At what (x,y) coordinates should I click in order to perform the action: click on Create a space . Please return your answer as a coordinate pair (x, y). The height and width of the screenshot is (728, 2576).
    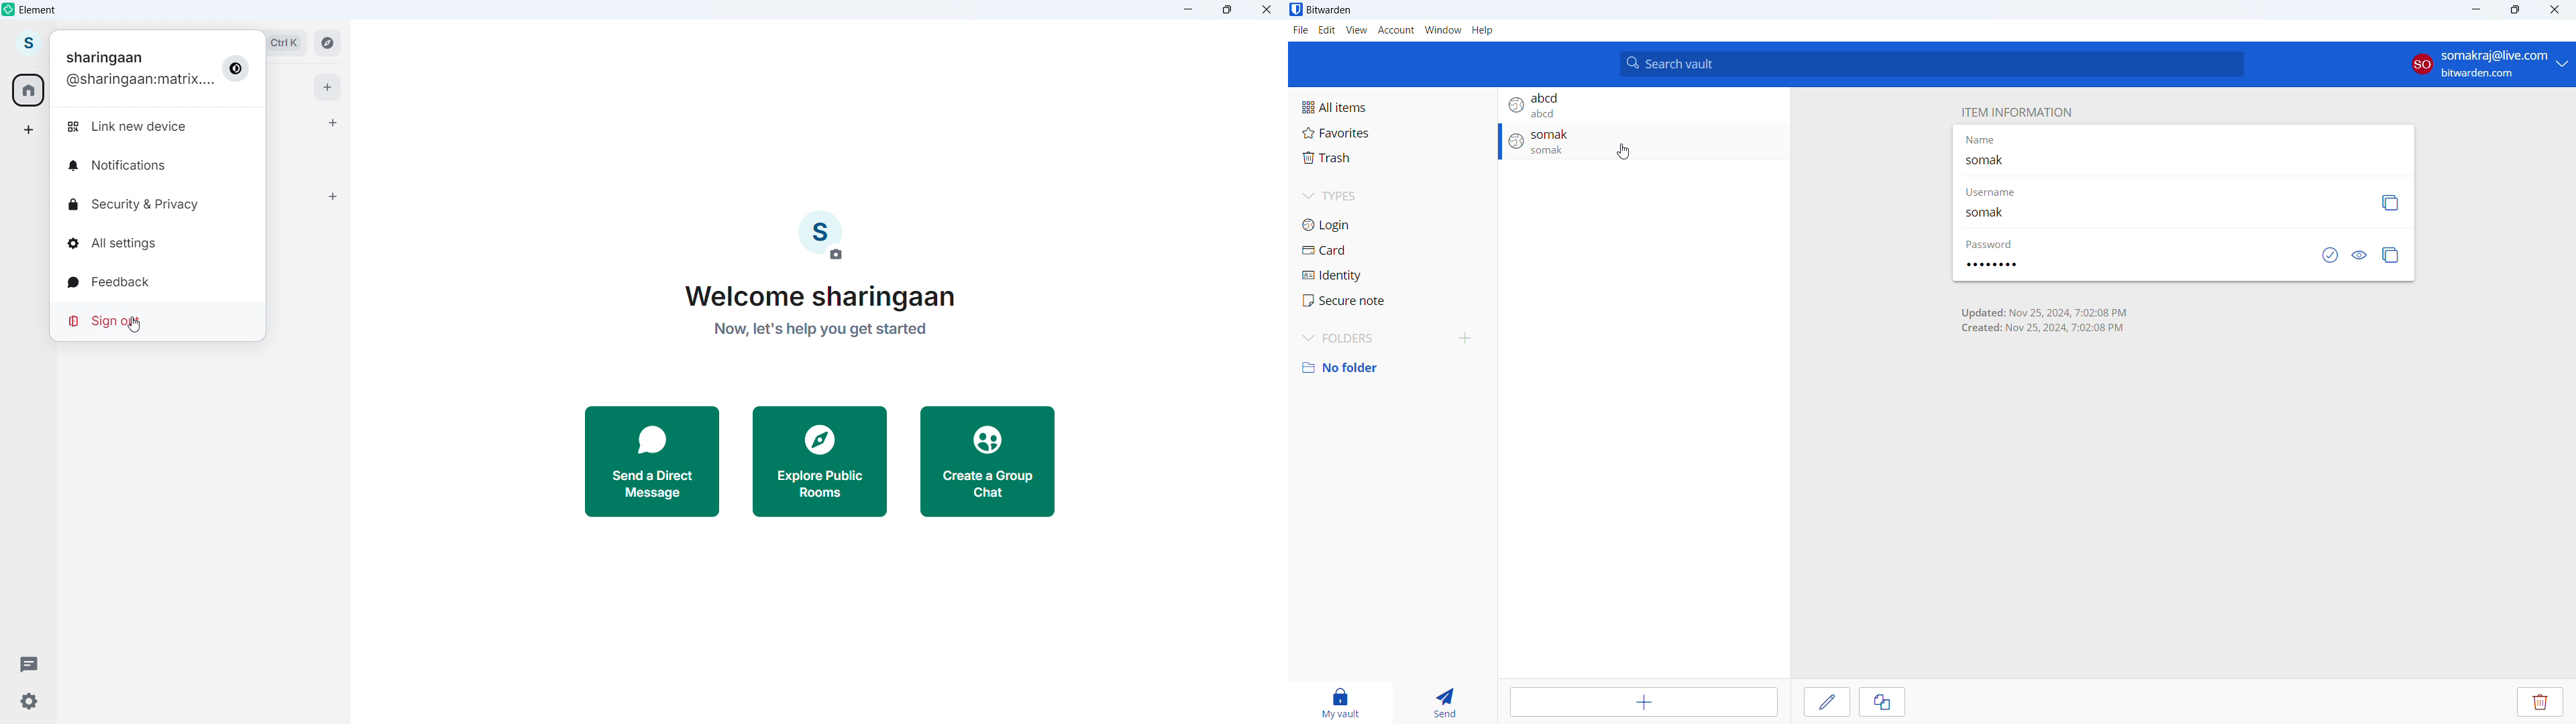
    Looking at the image, I should click on (29, 130).